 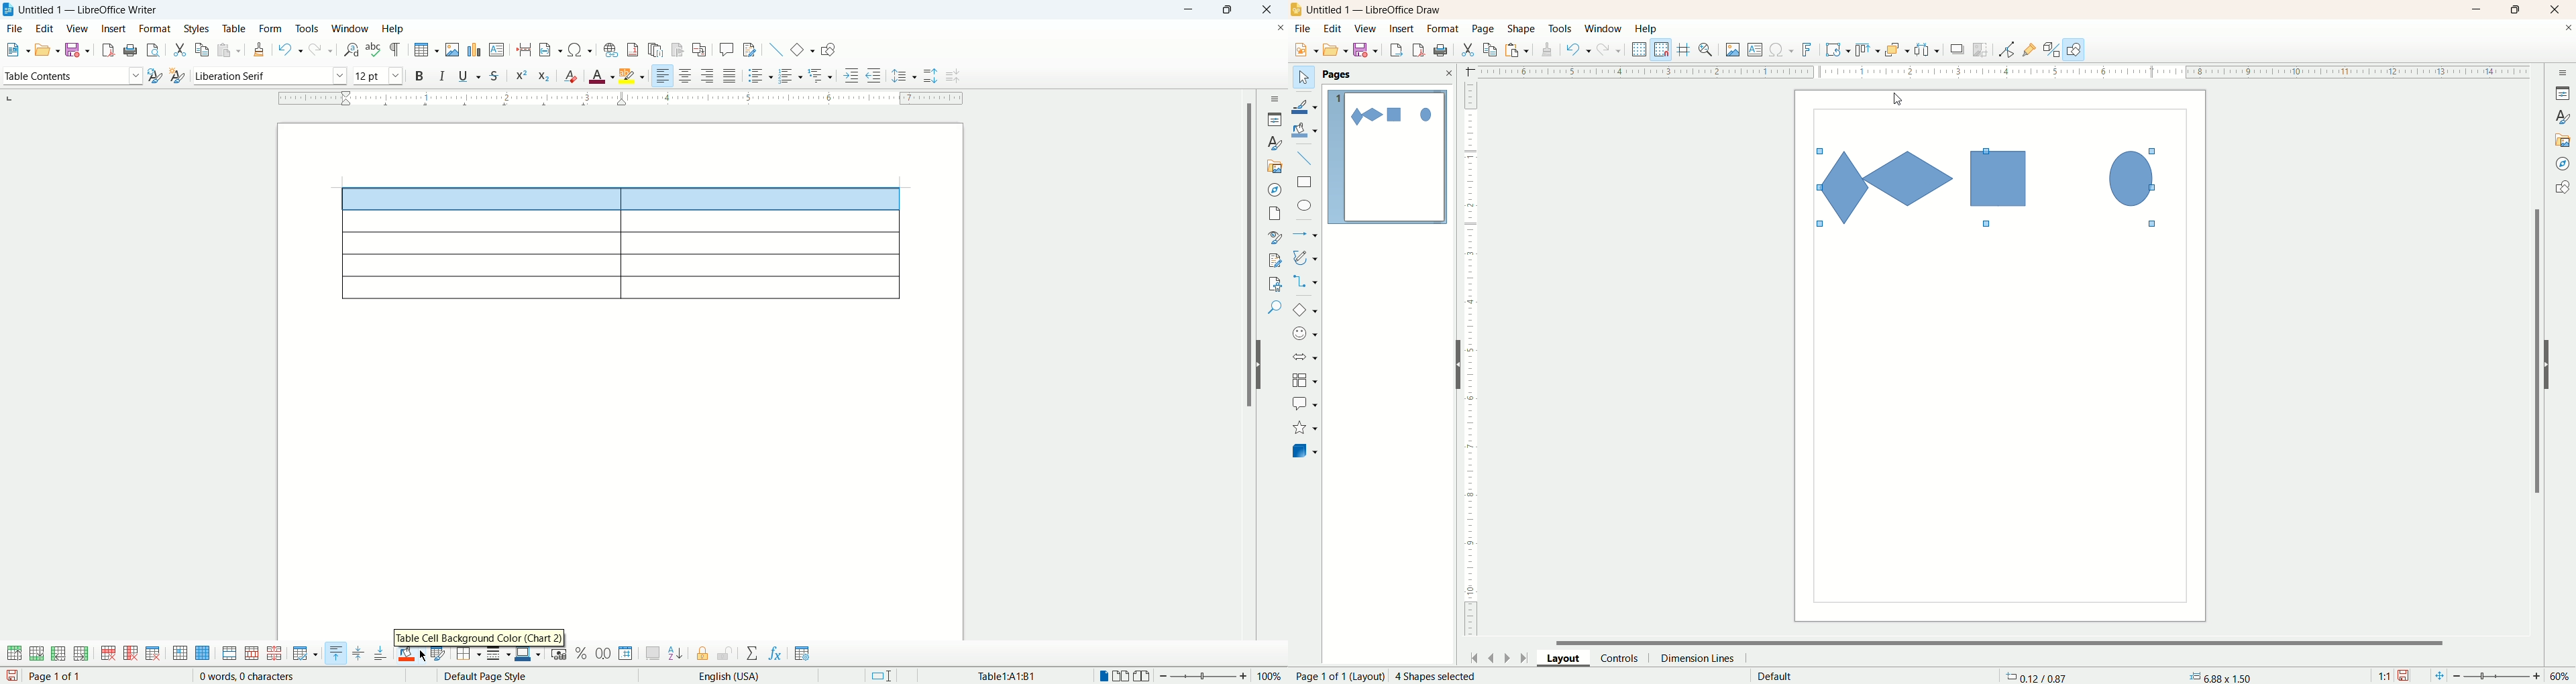 I want to click on unprotect cells, so click(x=724, y=654).